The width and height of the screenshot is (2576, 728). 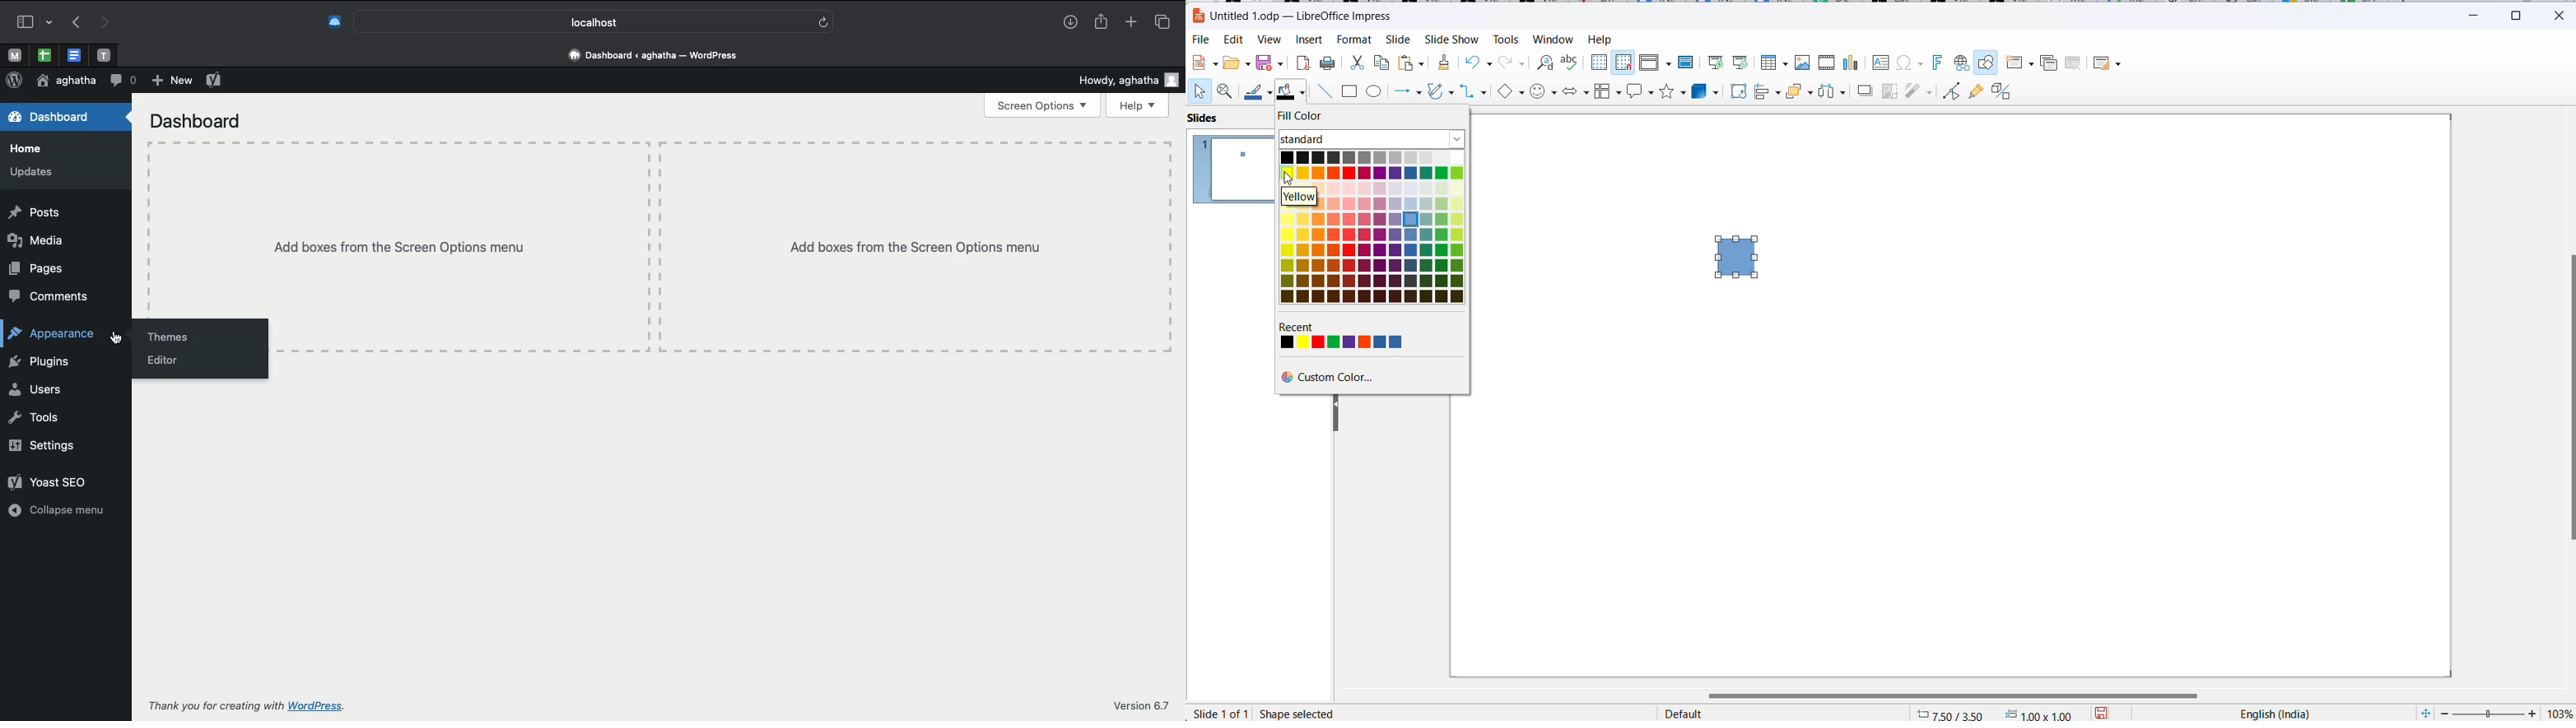 I want to click on open tab, so click(x=14, y=56).